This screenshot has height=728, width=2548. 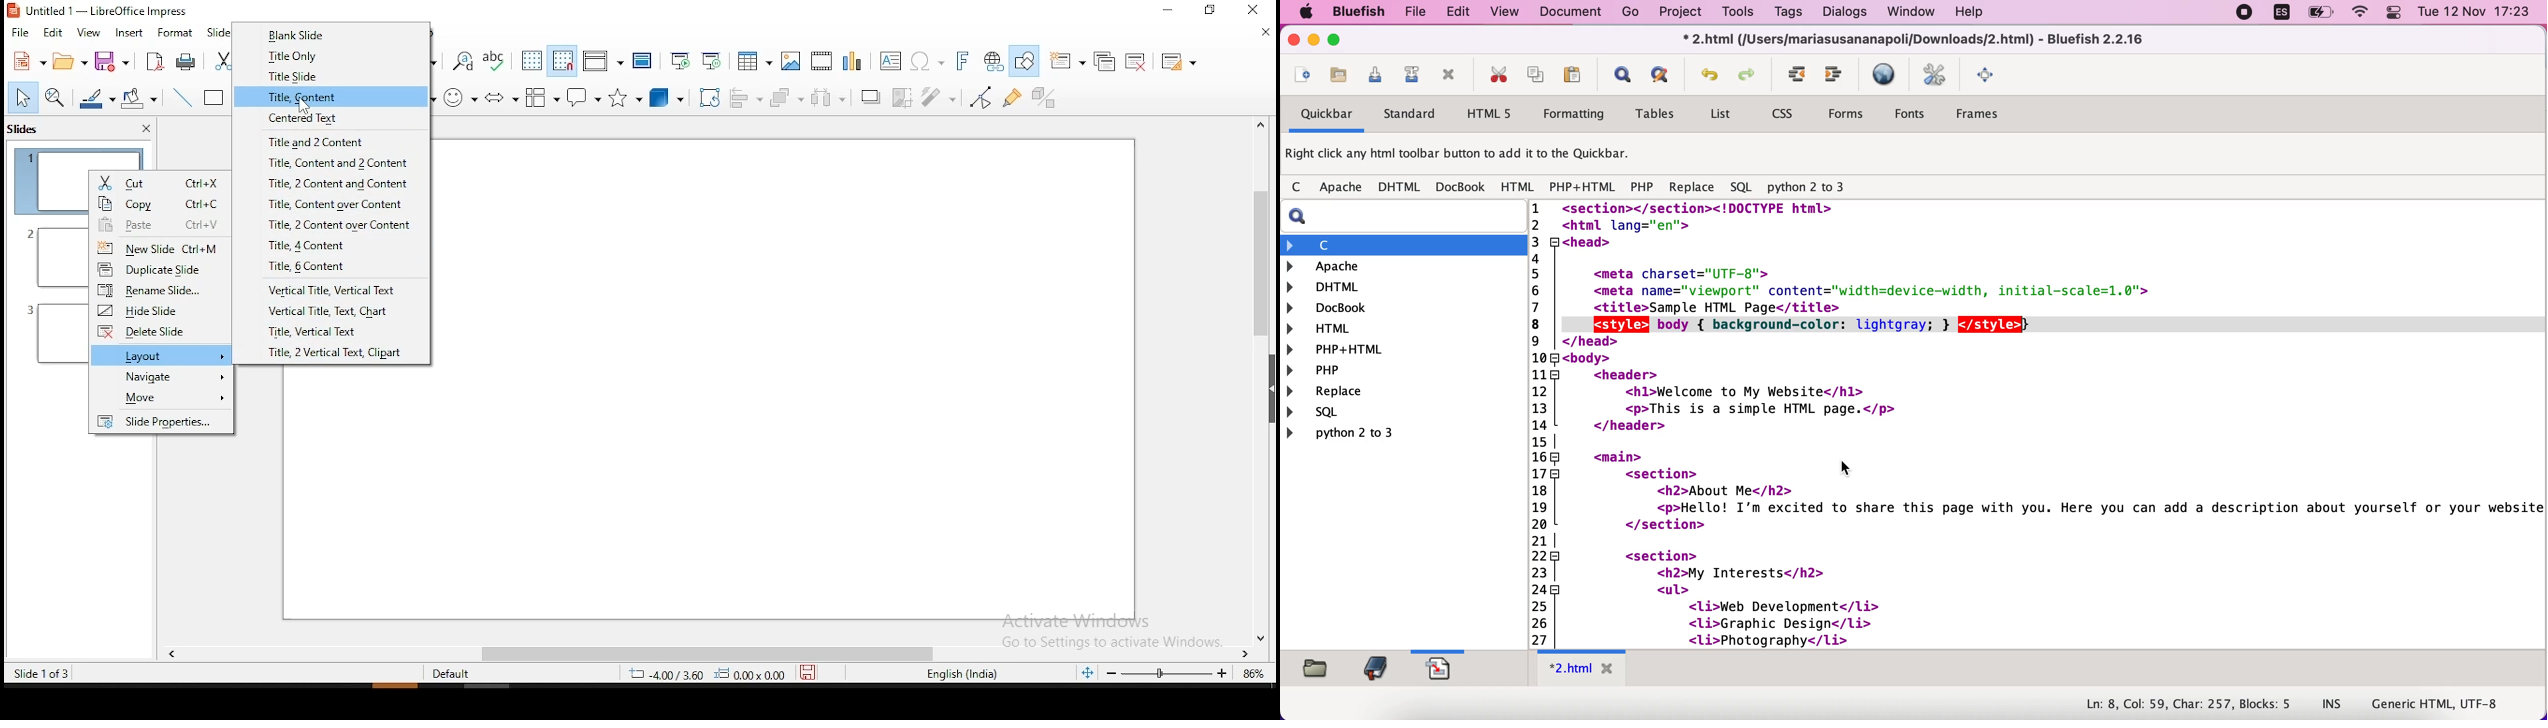 I want to click on php, so click(x=1643, y=187).